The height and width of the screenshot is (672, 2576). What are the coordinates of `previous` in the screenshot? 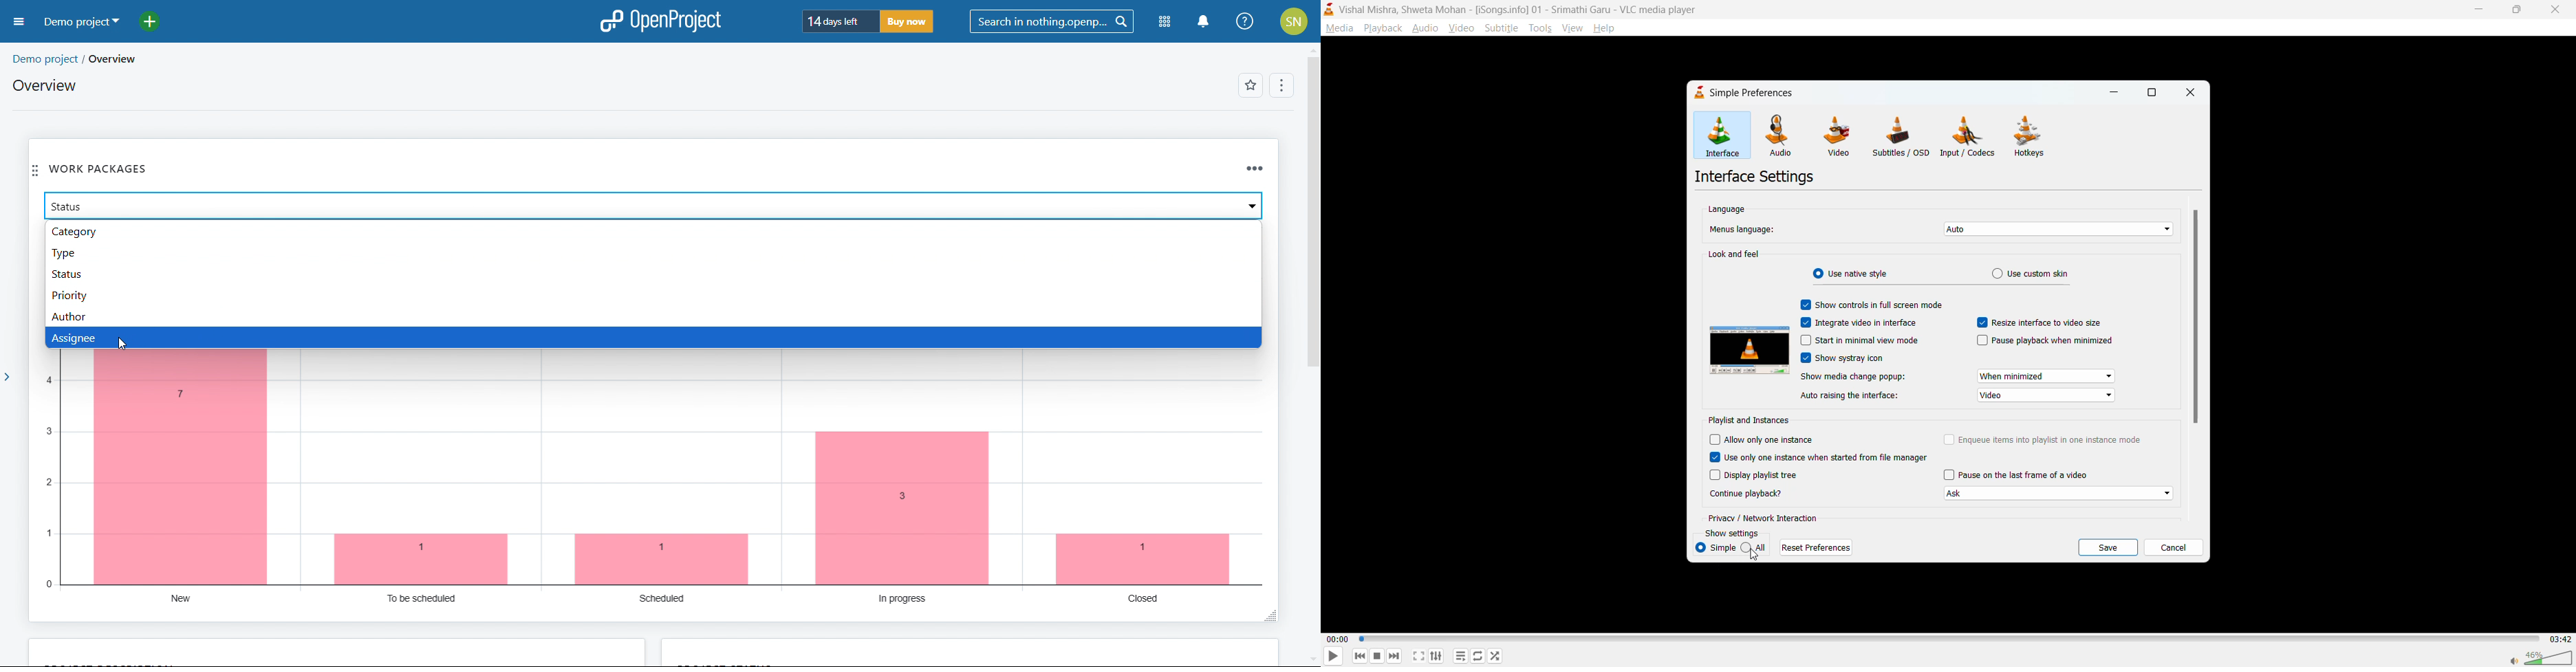 It's located at (1361, 655).